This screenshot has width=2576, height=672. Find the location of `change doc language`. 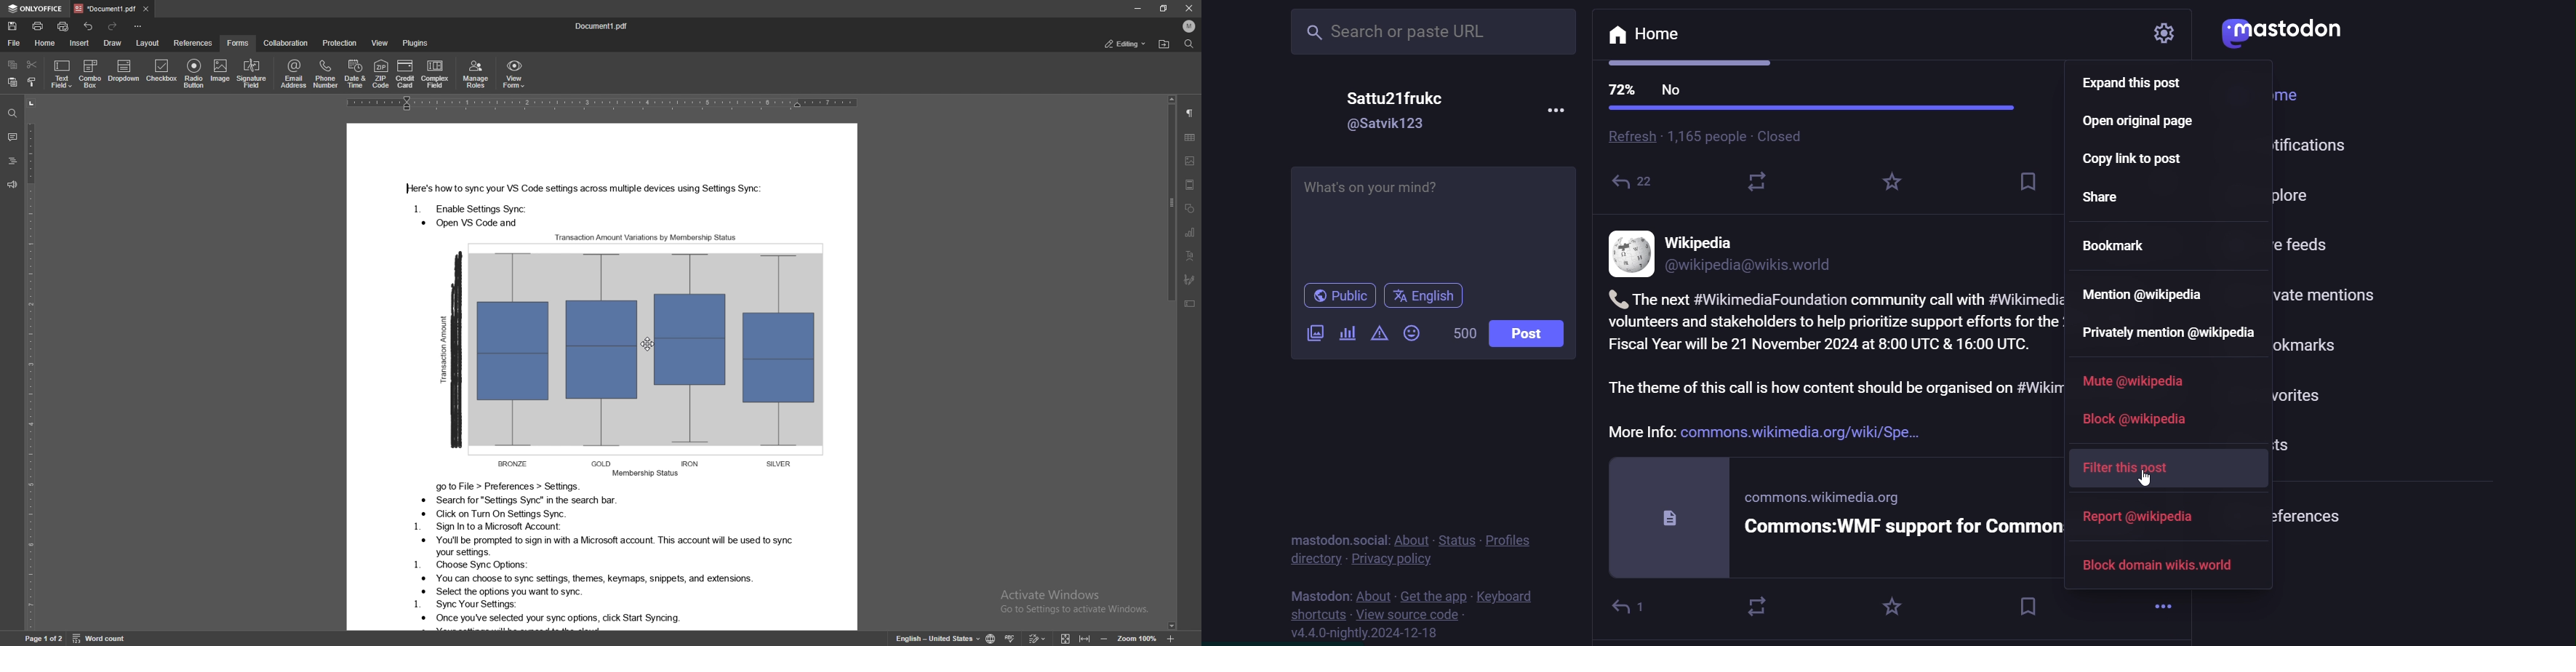

change doc language is located at coordinates (992, 638).